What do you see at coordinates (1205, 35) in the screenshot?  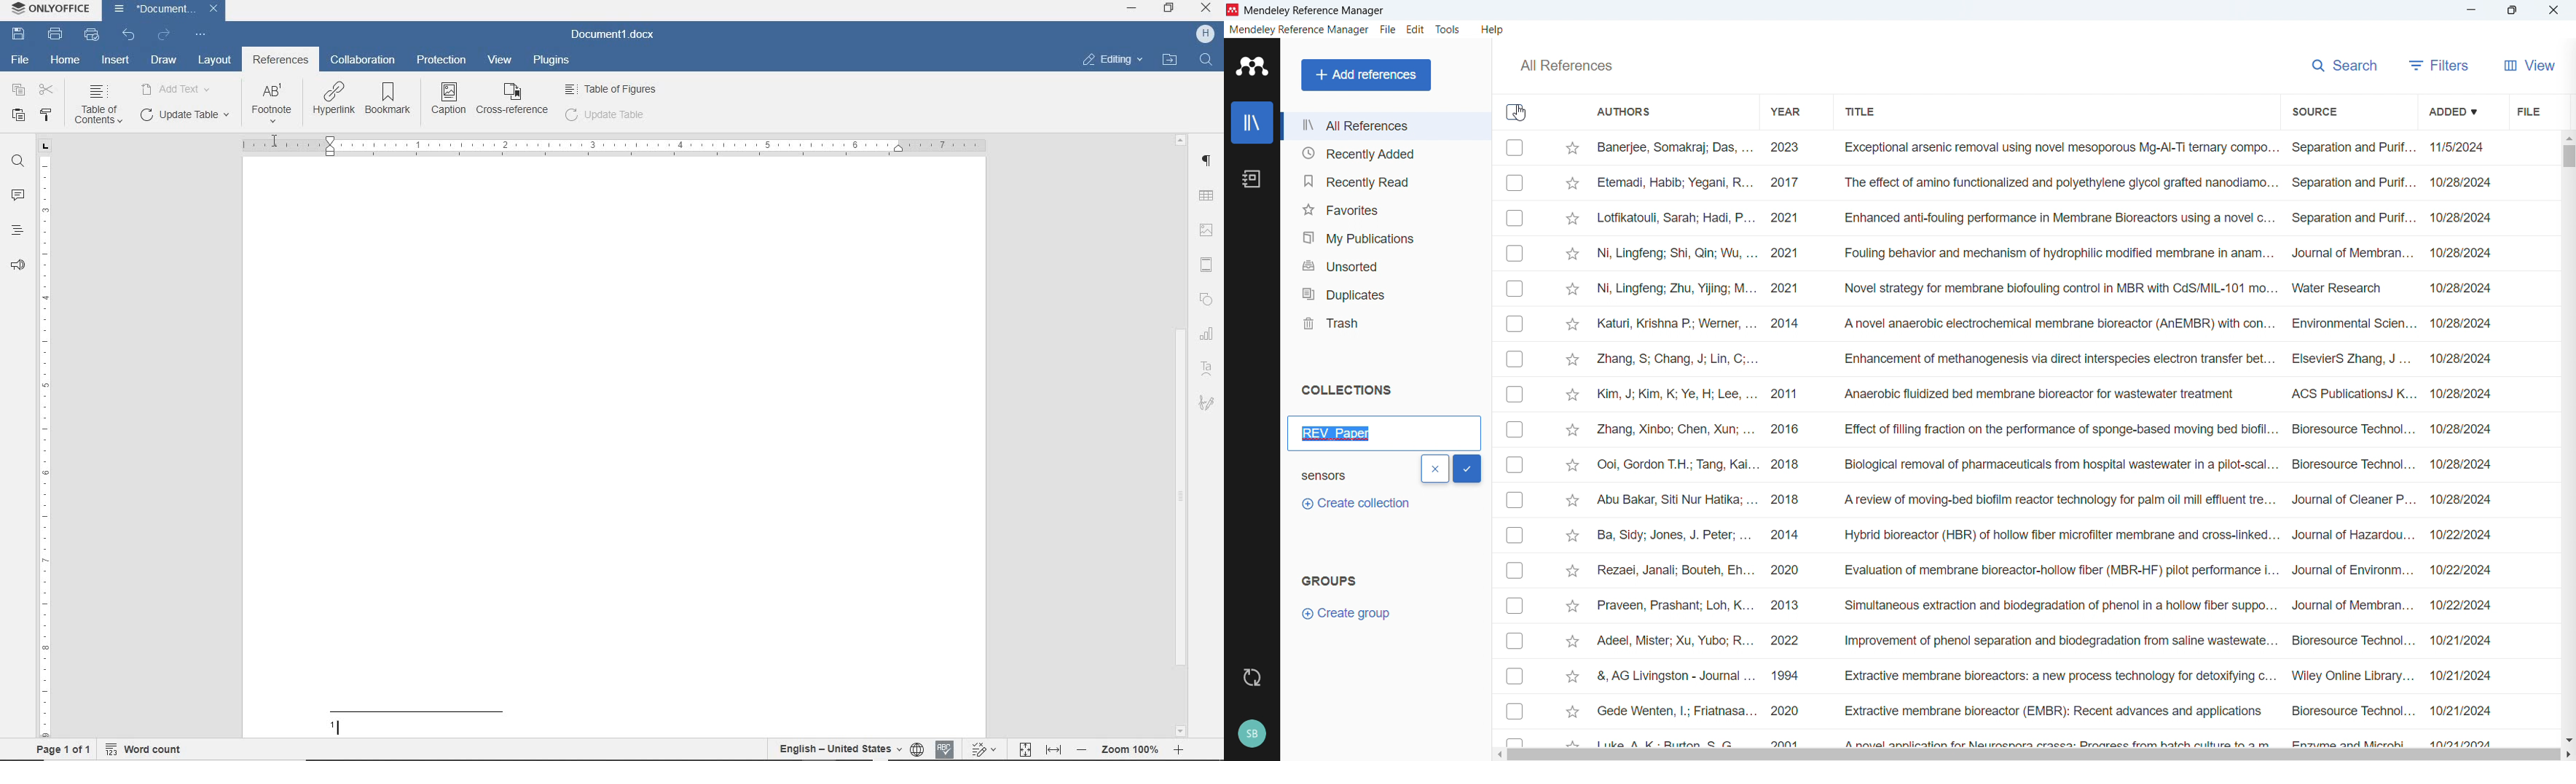 I see `HP` at bounding box center [1205, 35].